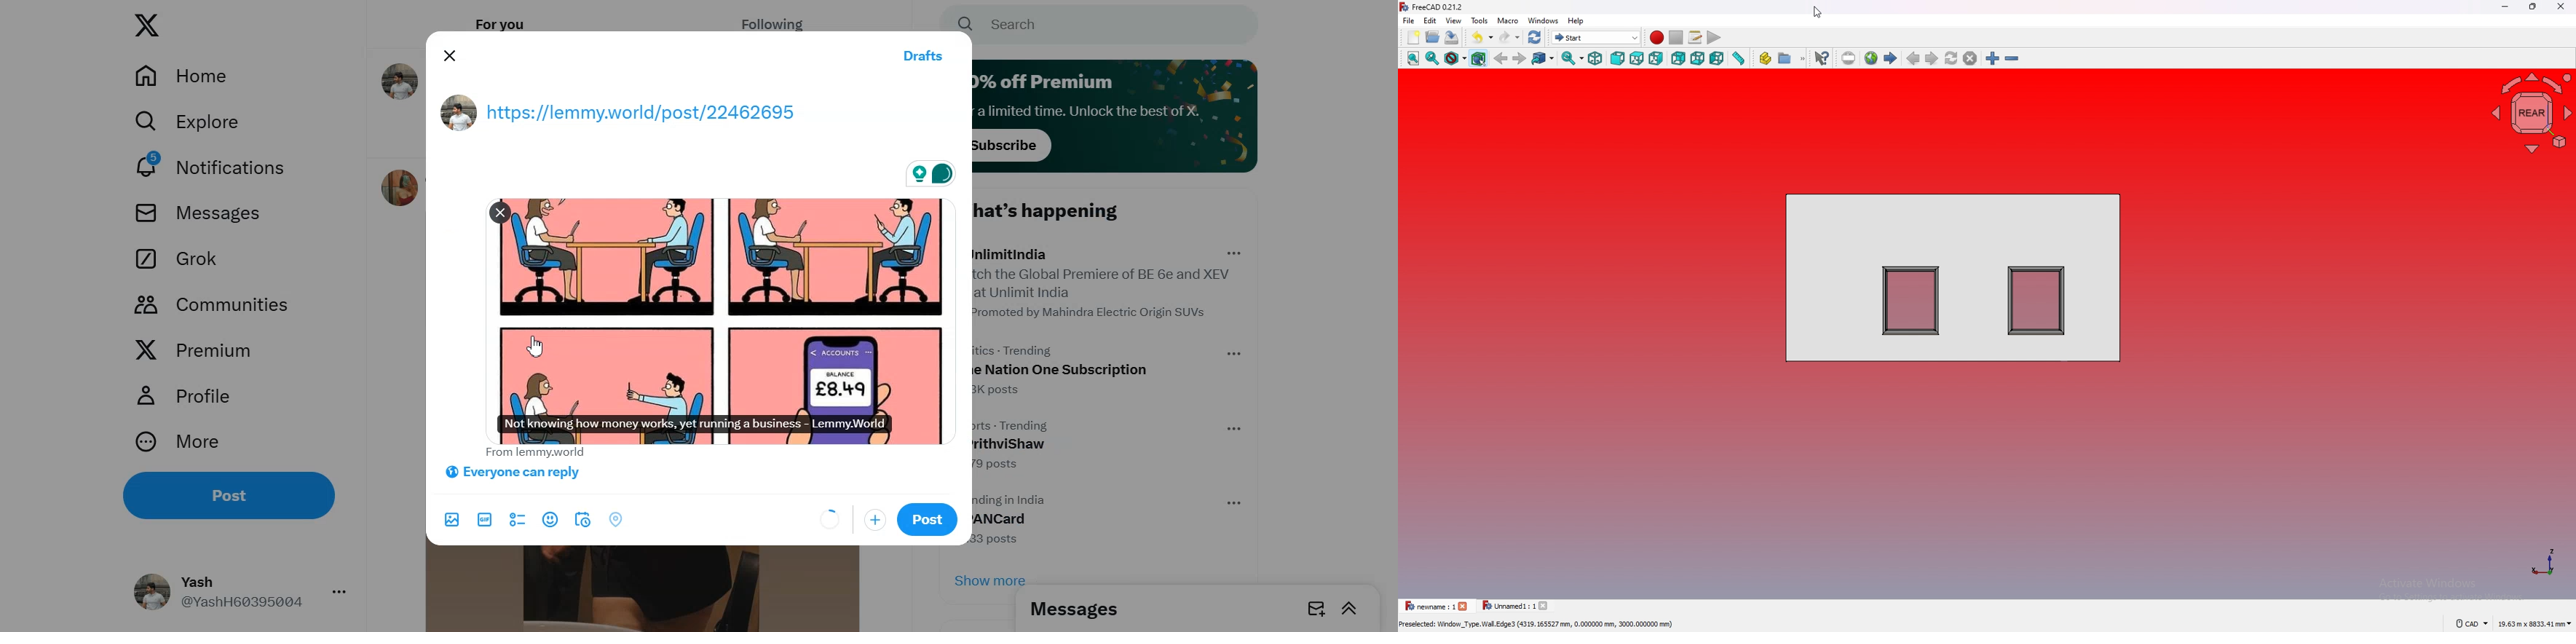 The width and height of the screenshot is (2576, 644). What do you see at coordinates (1891, 58) in the screenshot?
I see `start page` at bounding box center [1891, 58].